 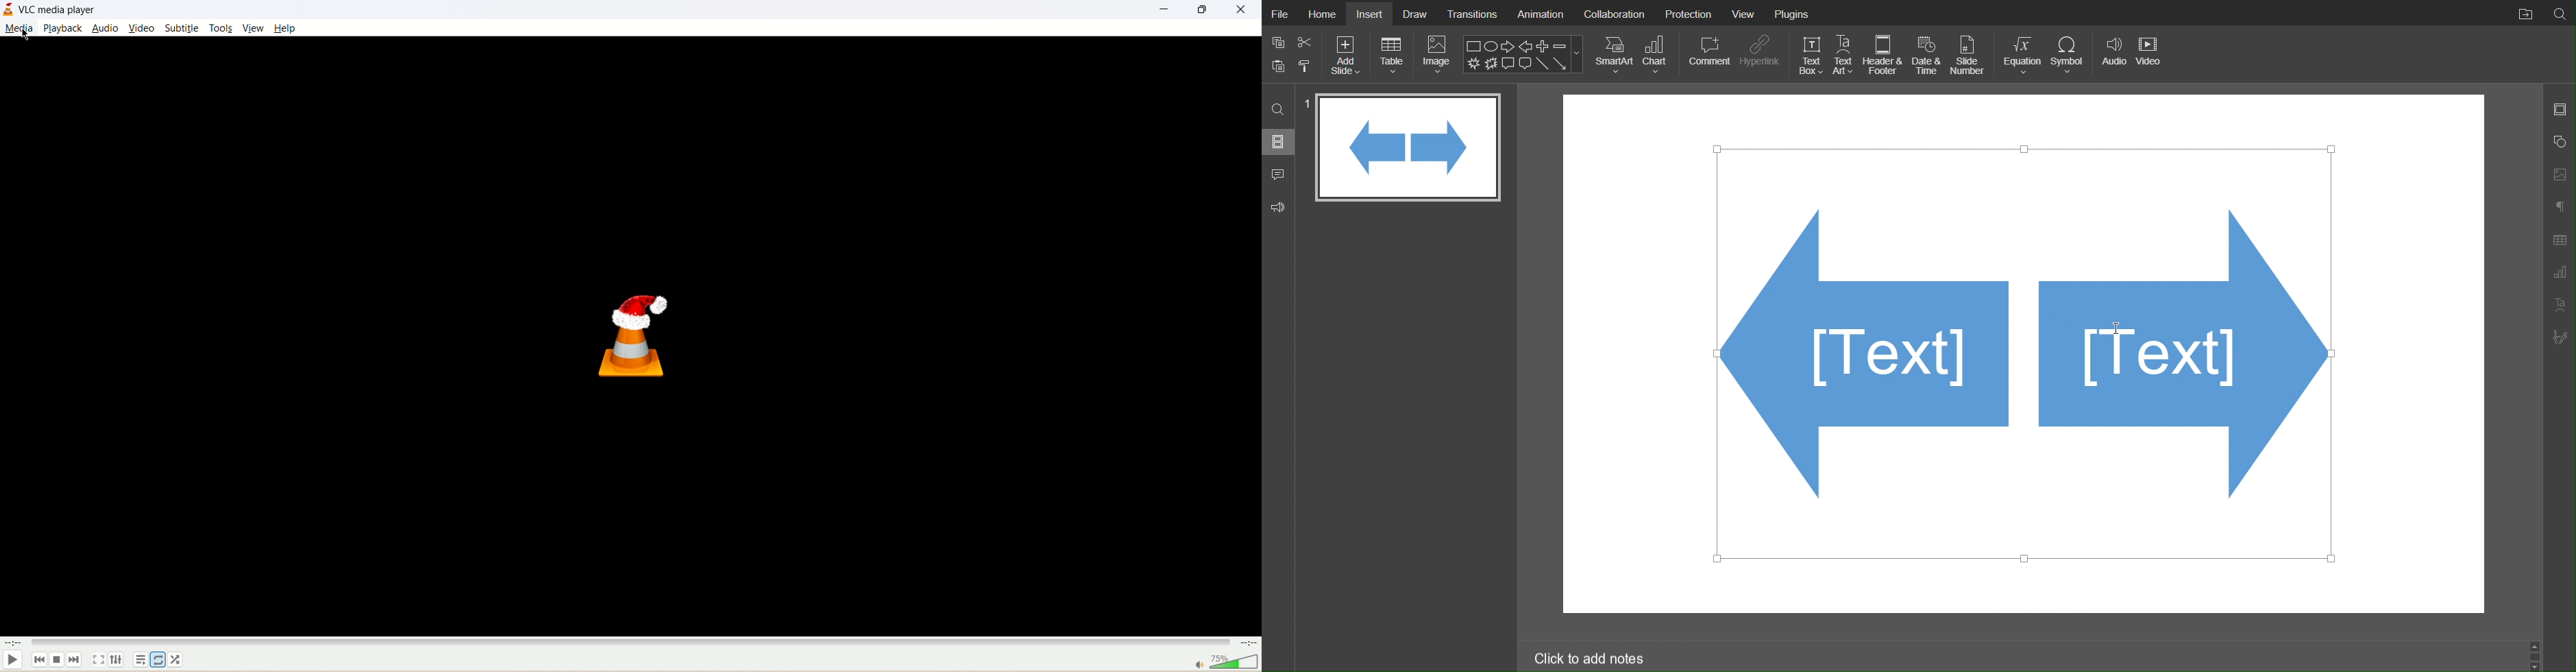 I want to click on playback, so click(x=63, y=28).